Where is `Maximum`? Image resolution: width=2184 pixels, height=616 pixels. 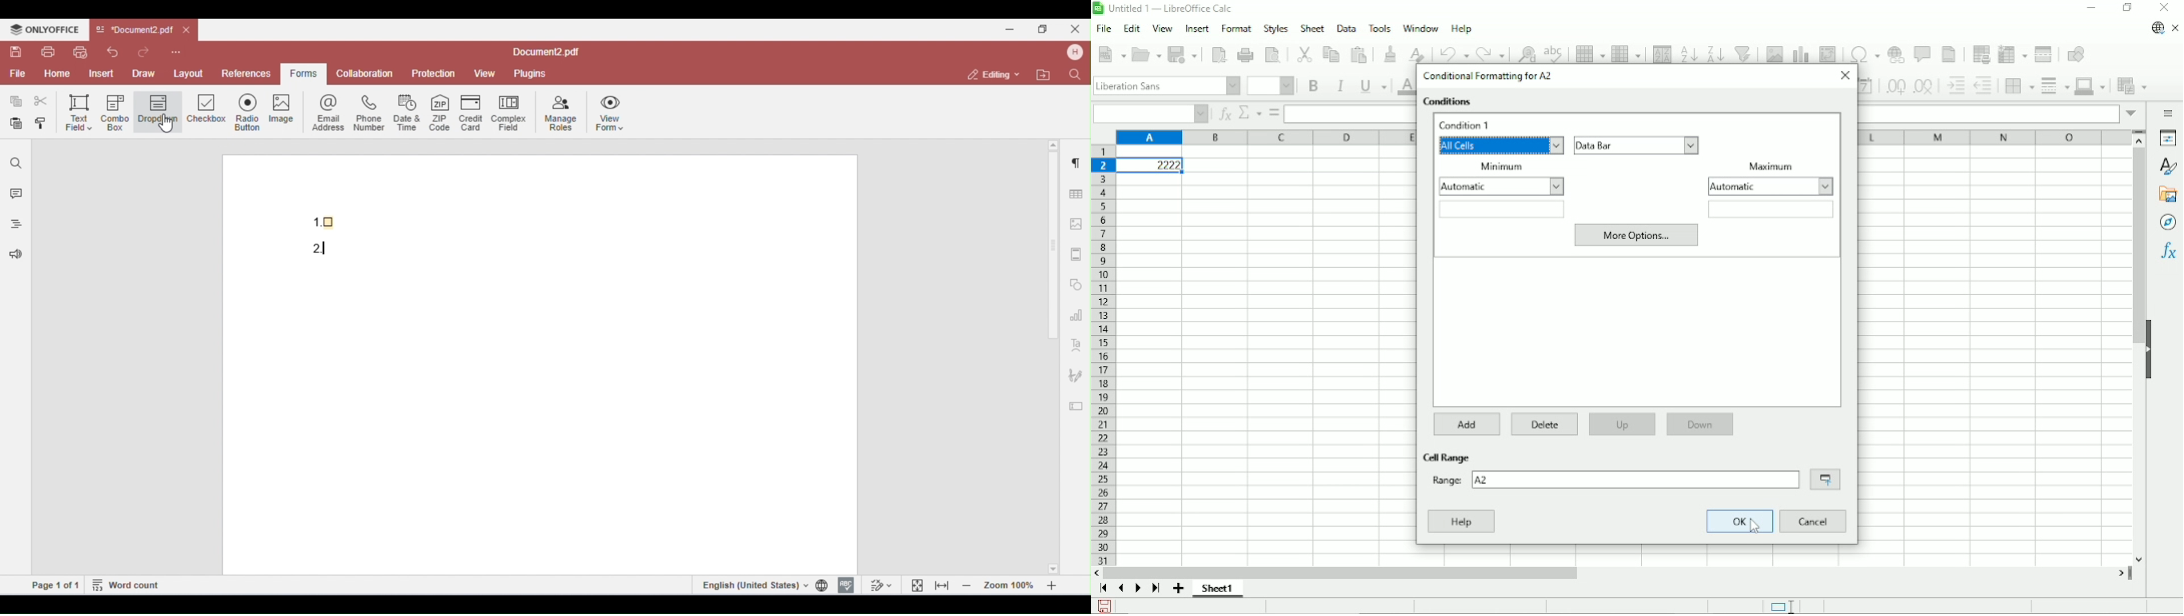
Maximum is located at coordinates (1771, 165).